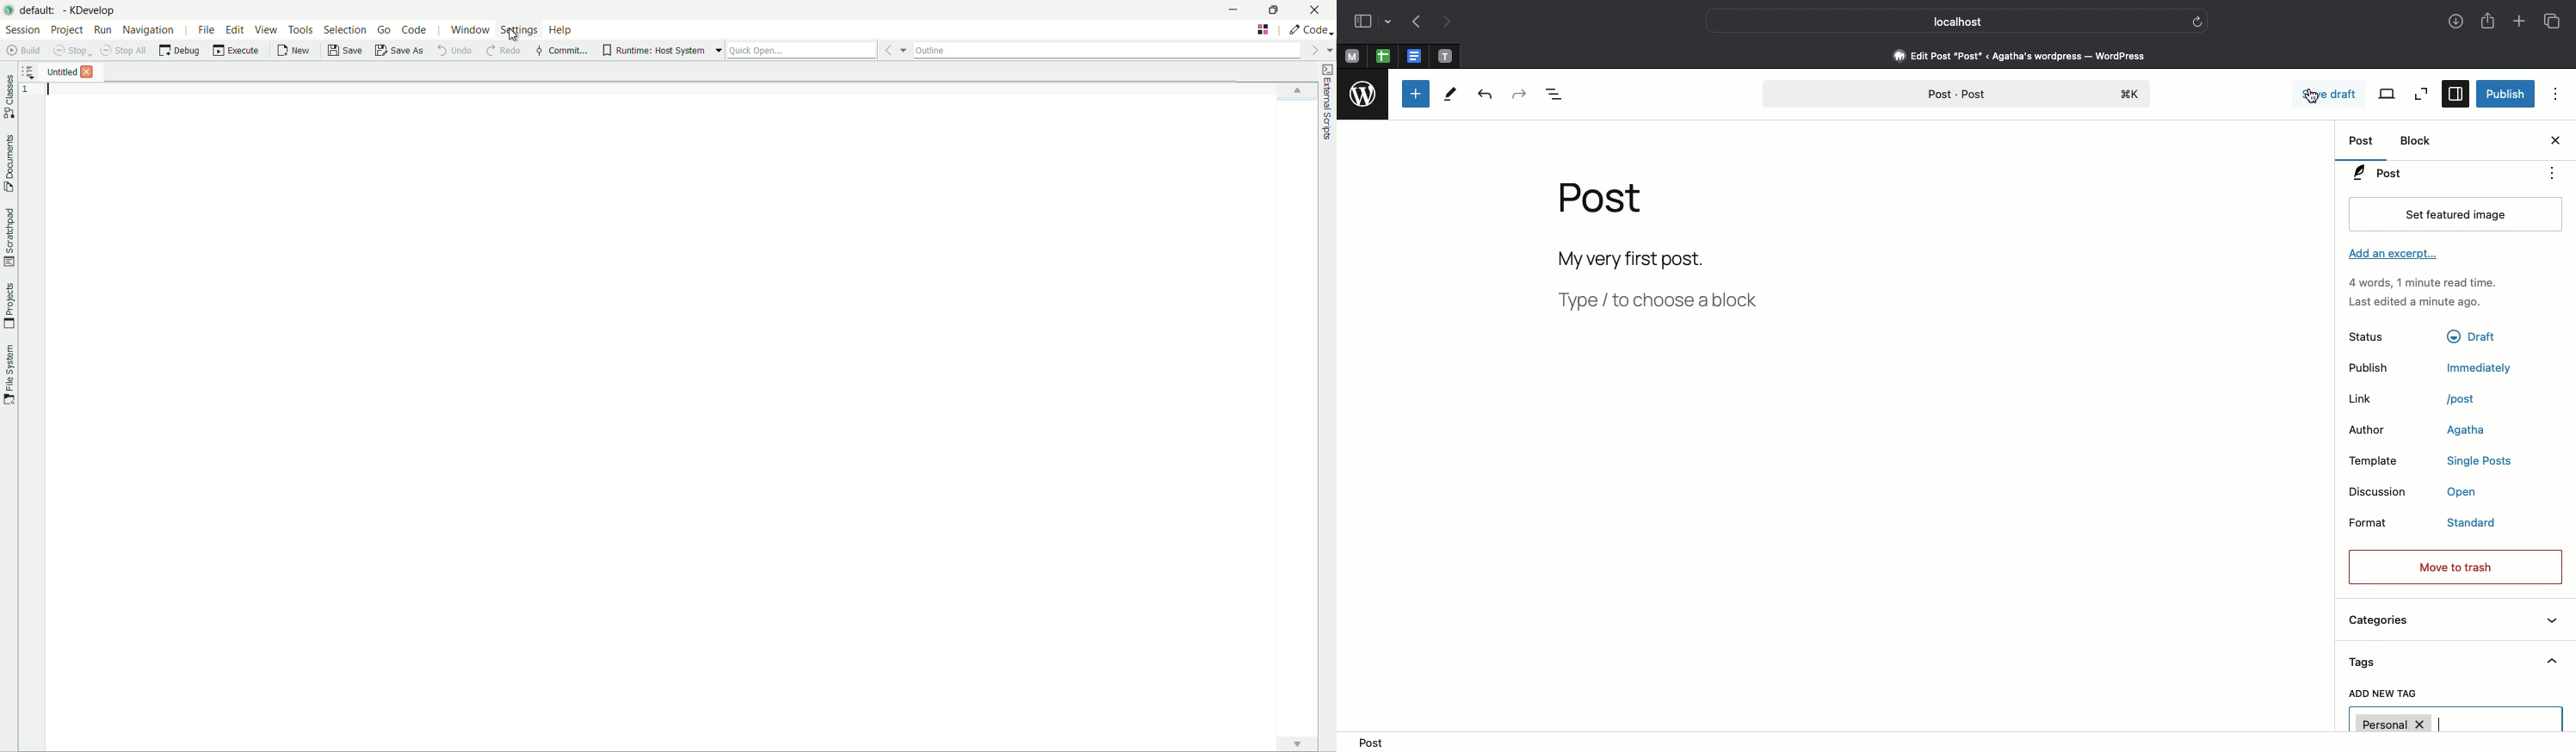 This screenshot has width=2576, height=756. I want to click on Activity, so click(2430, 291).